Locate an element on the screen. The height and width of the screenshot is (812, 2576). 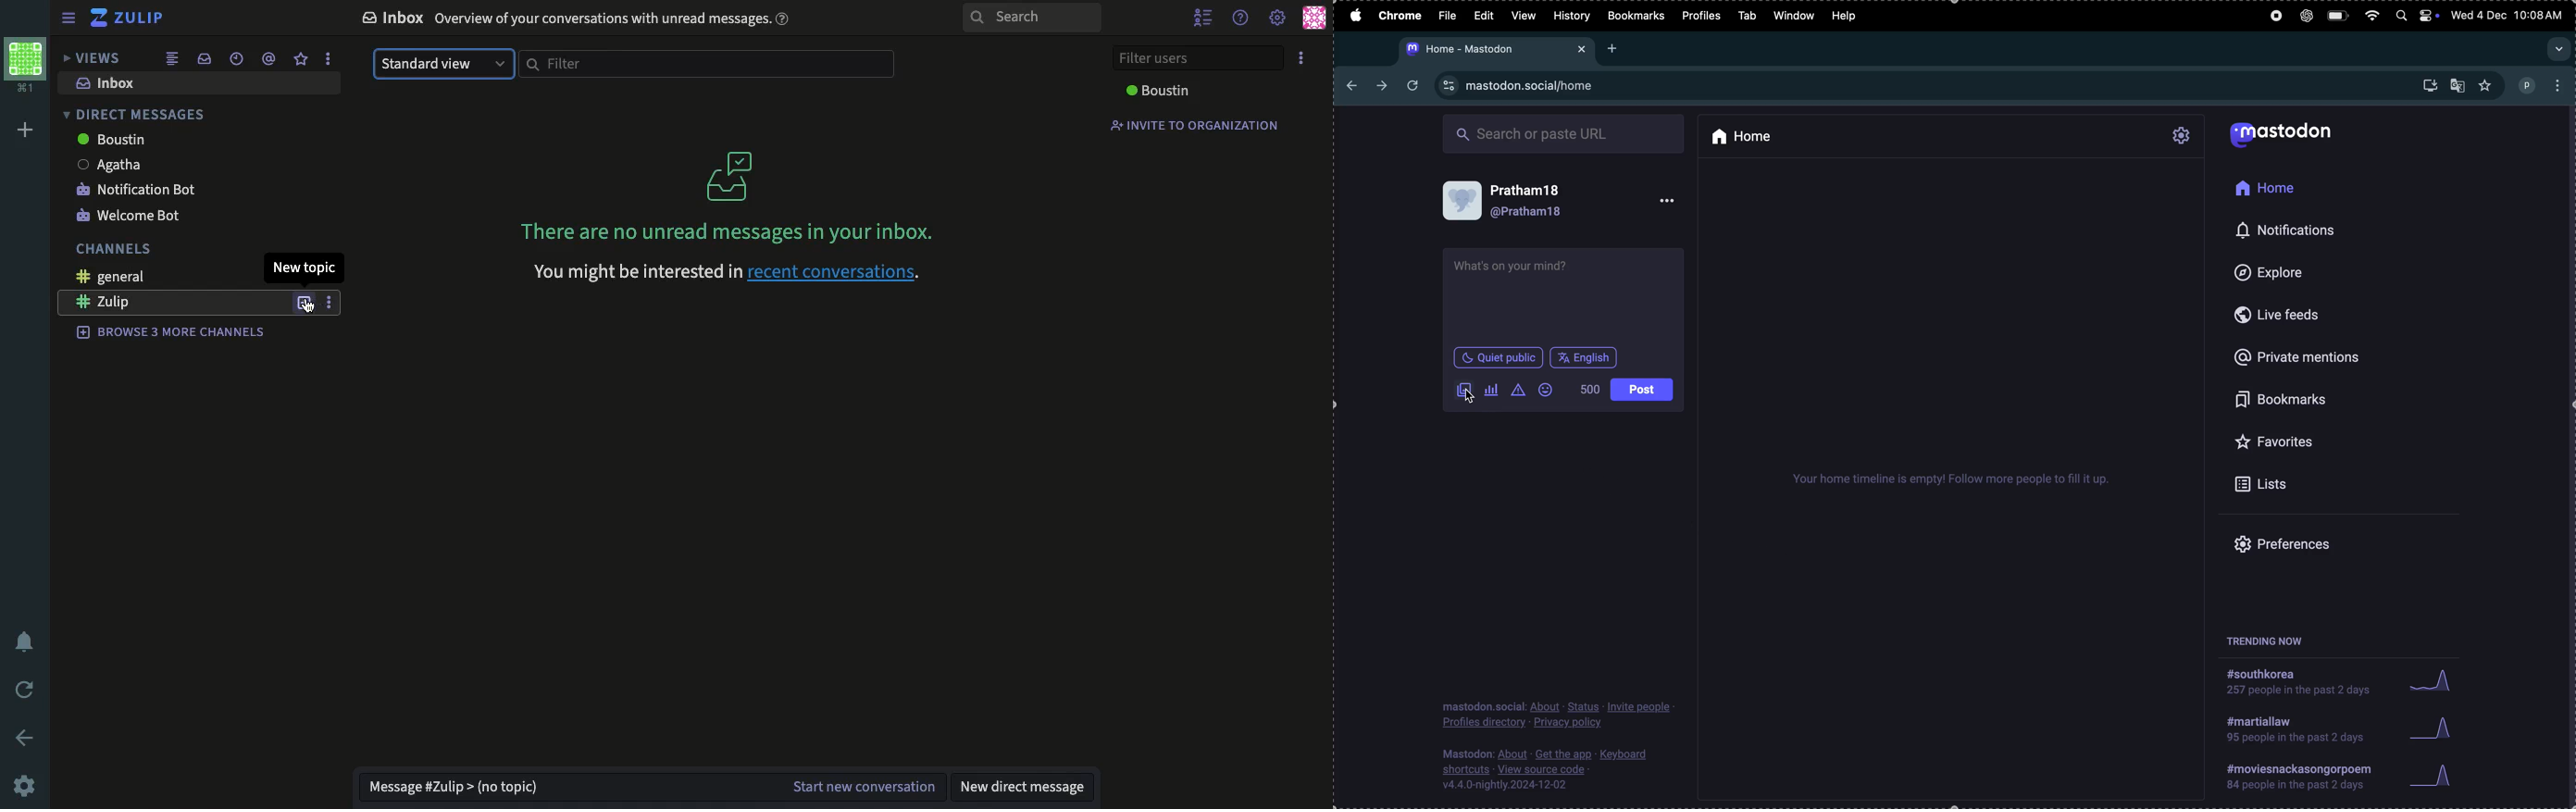
help is located at coordinates (1850, 13).